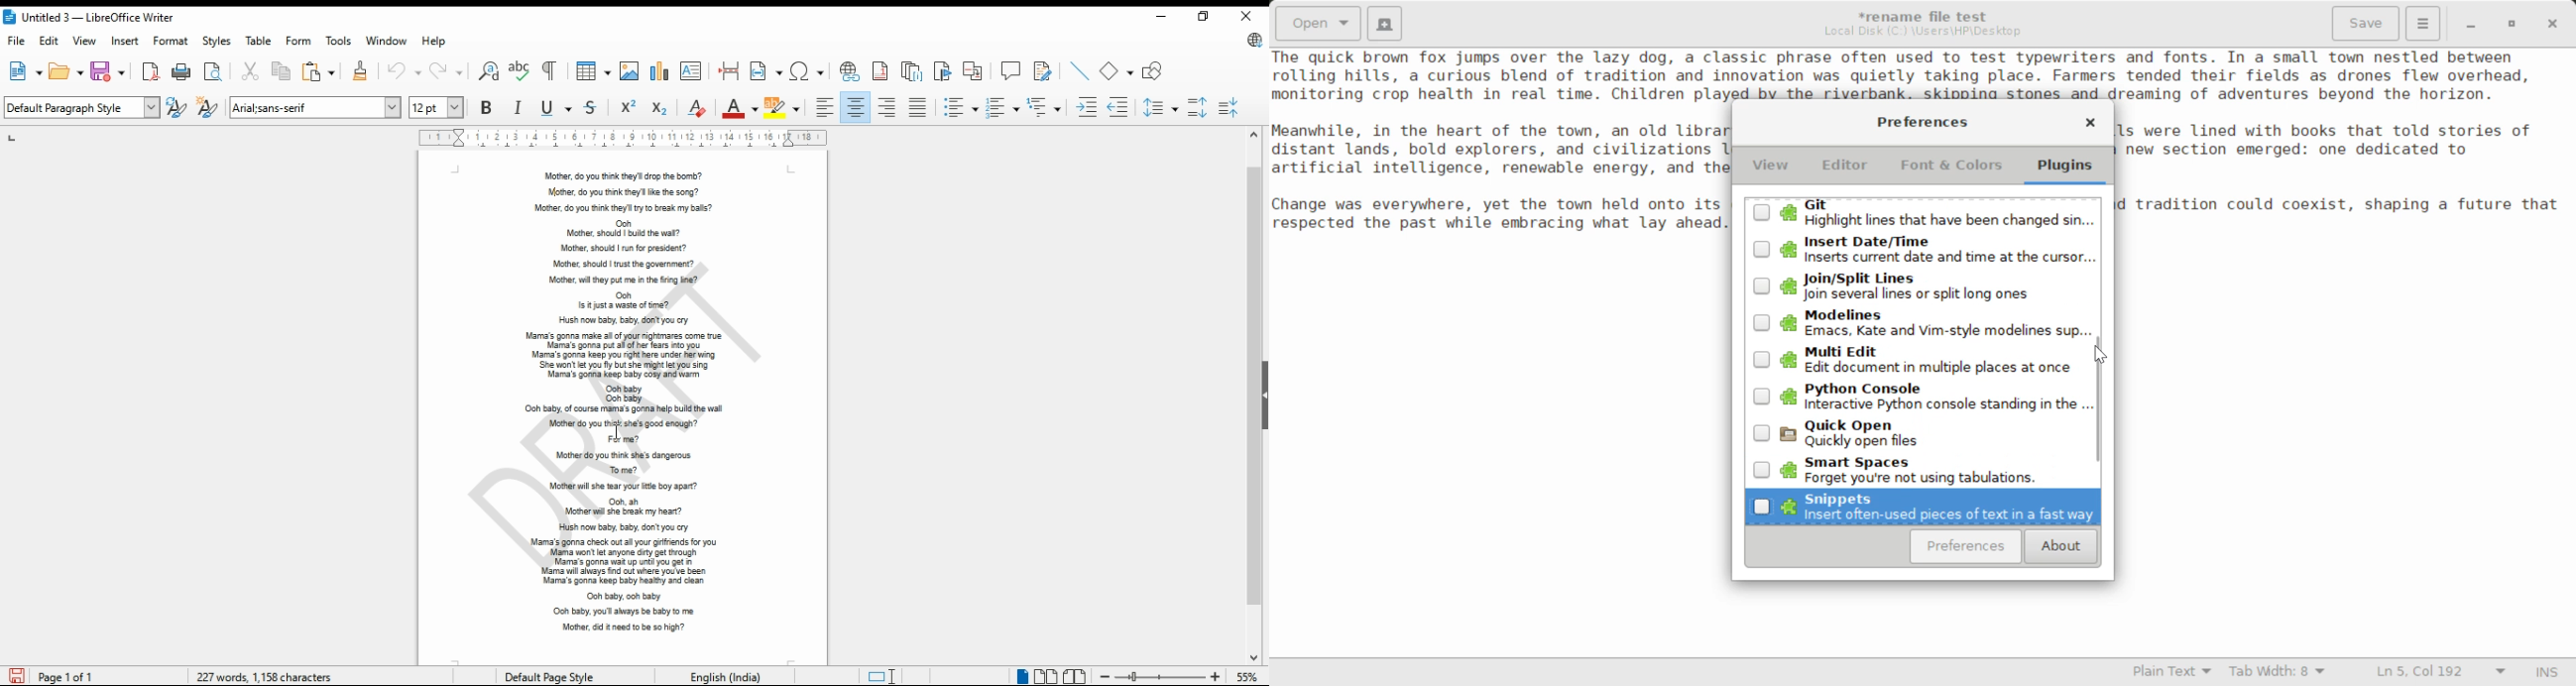 The width and height of the screenshot is (2576, 700). What do you see at coordinates (879, 675) in the screenshot?
I see `toggle cursor` at bounding box center [879, 675].